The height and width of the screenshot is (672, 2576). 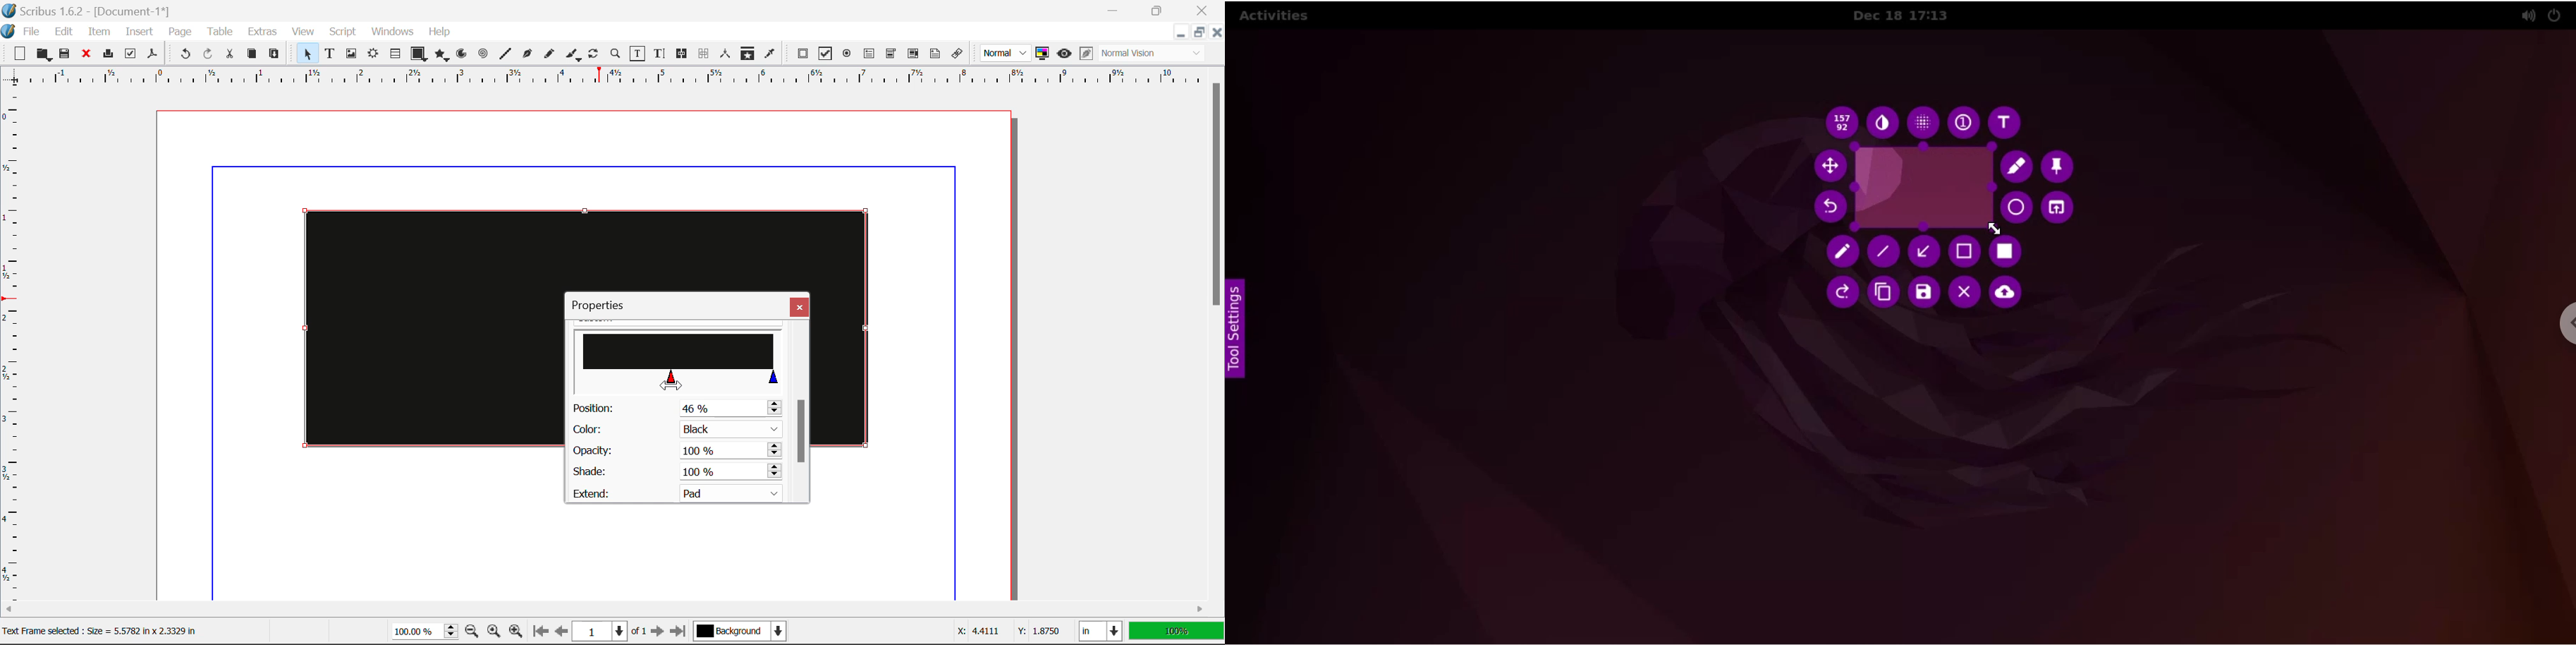 What do you see at coordinates (1006, 632) in the screenshot?
I see `Cursor Coordinates` at bounding box center [1006, 632].